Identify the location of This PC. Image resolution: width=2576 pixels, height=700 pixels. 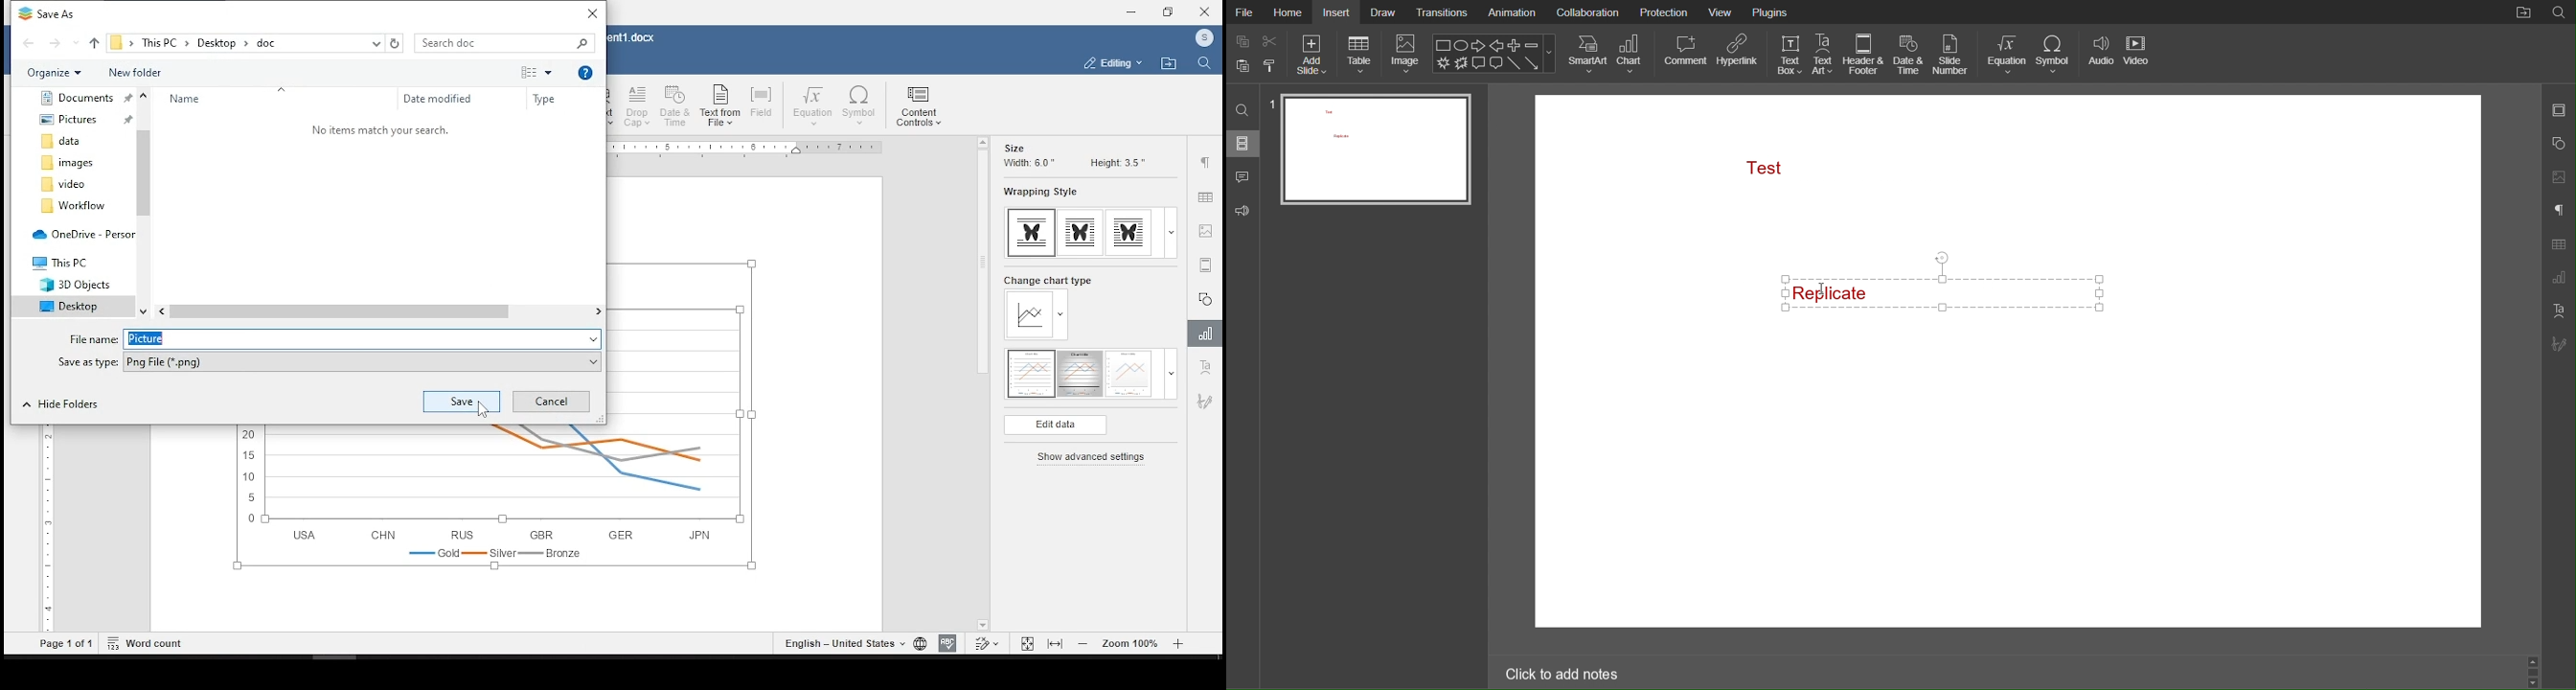
(65, 261).